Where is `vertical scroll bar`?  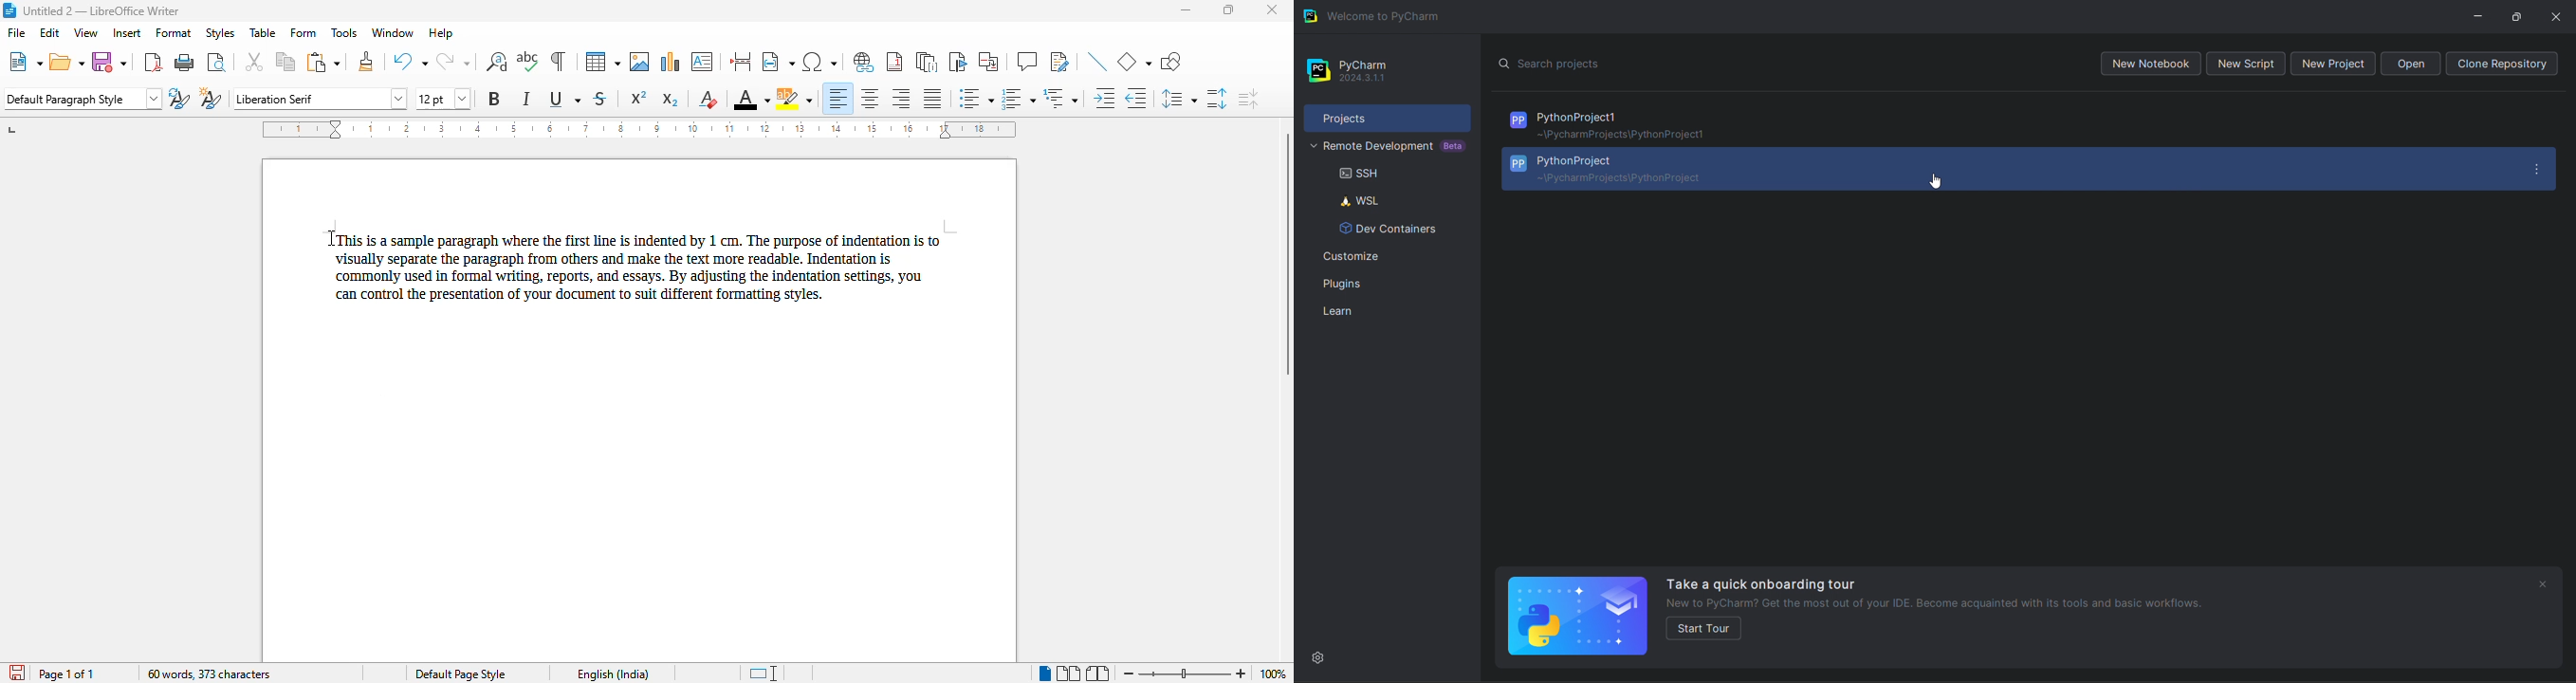 vertical scroll bar is located at coordinates (1285, 253).